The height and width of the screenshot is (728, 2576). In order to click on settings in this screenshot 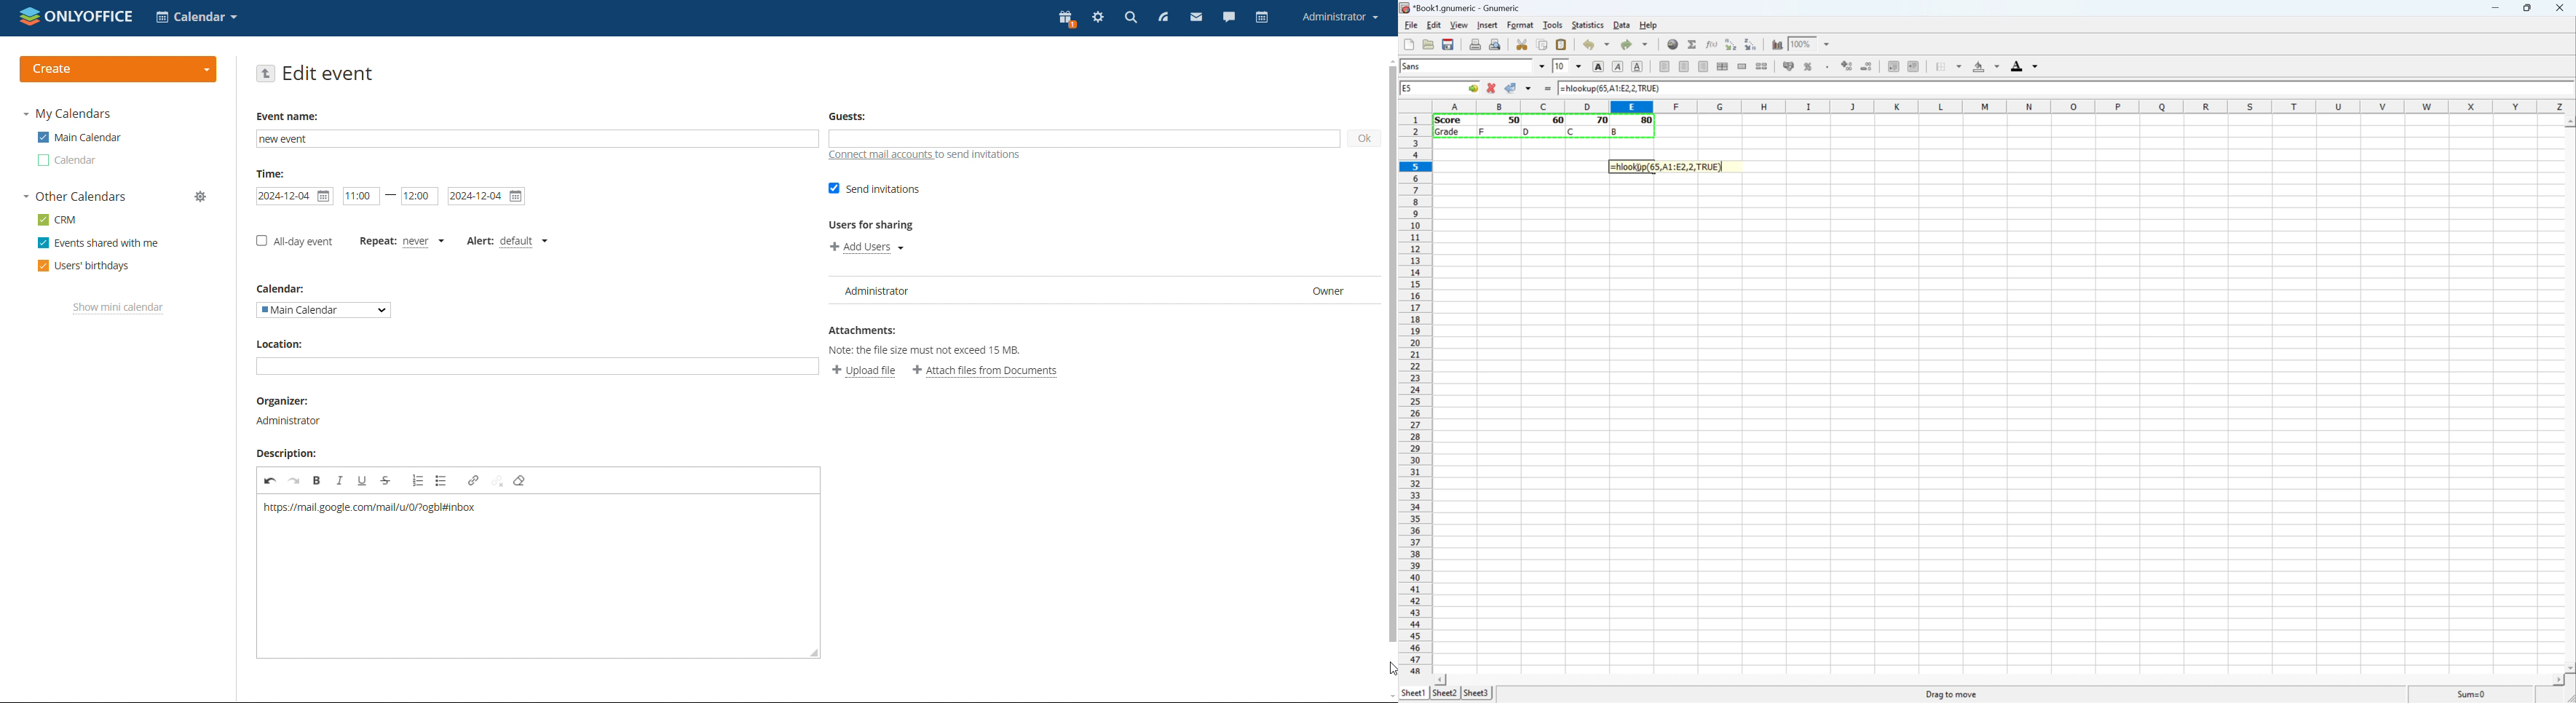, I will do `click(1097, 19)`.